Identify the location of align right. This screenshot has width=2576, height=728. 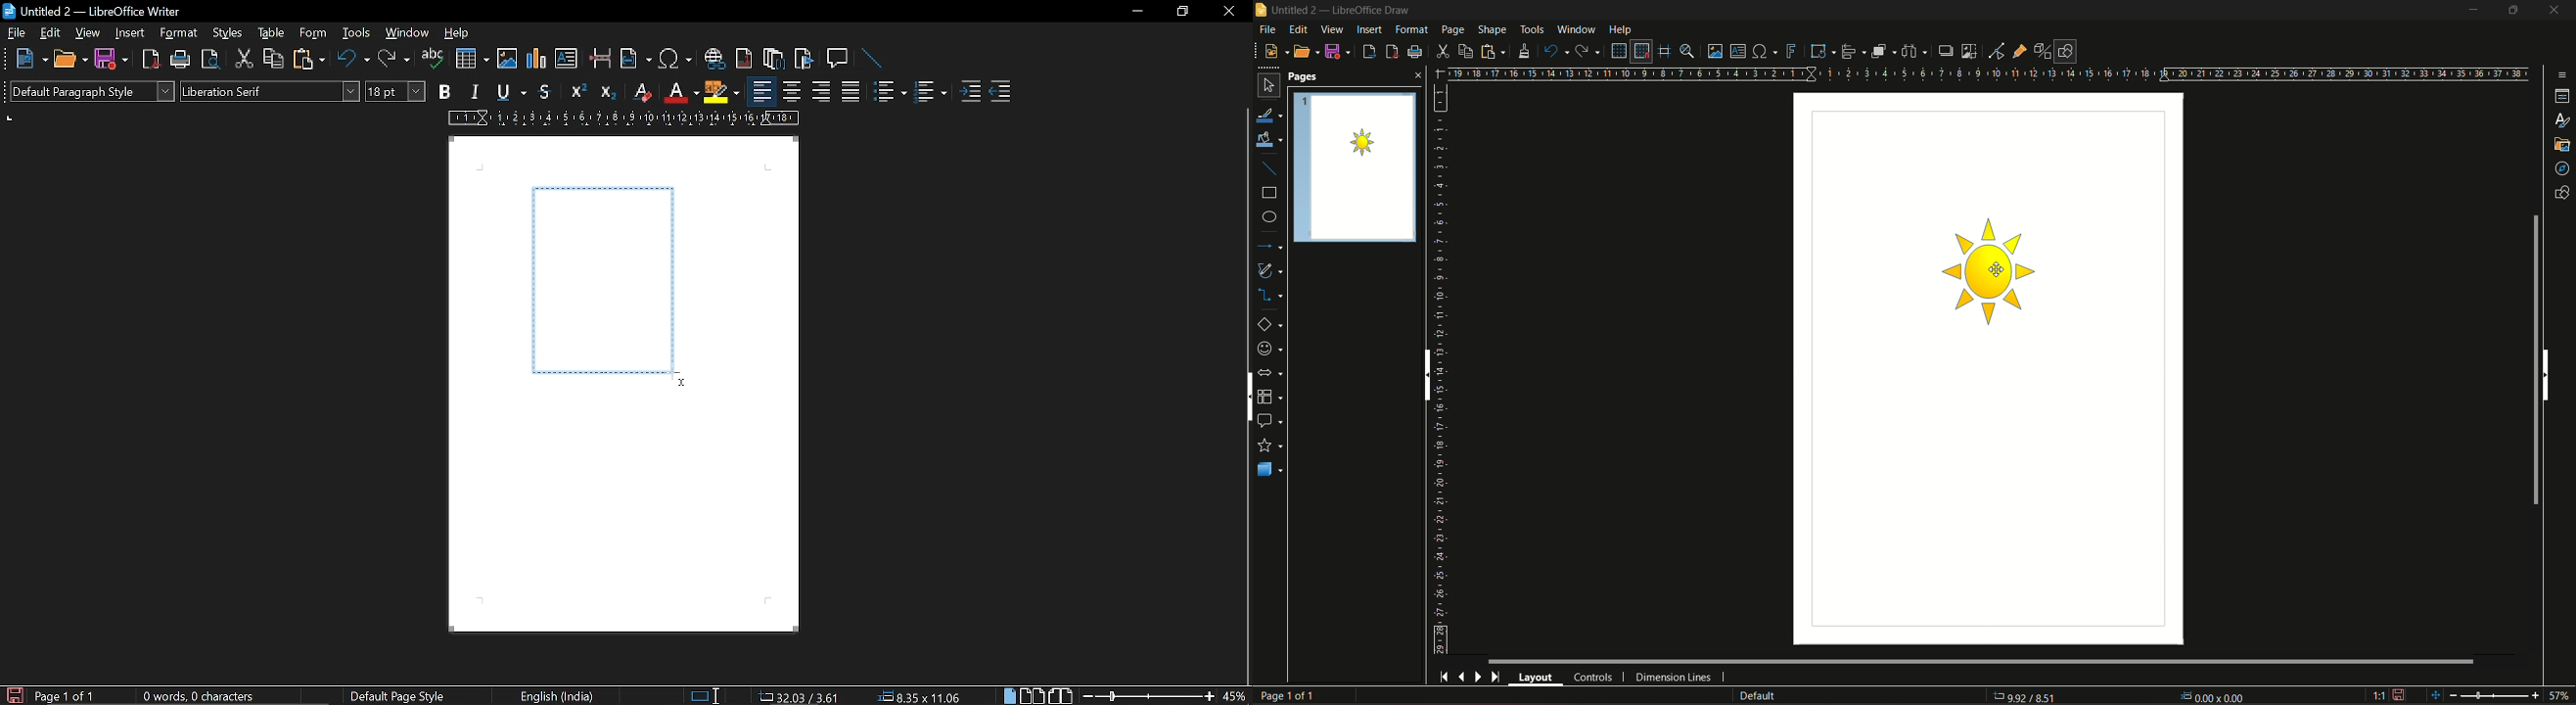
(819, 93).